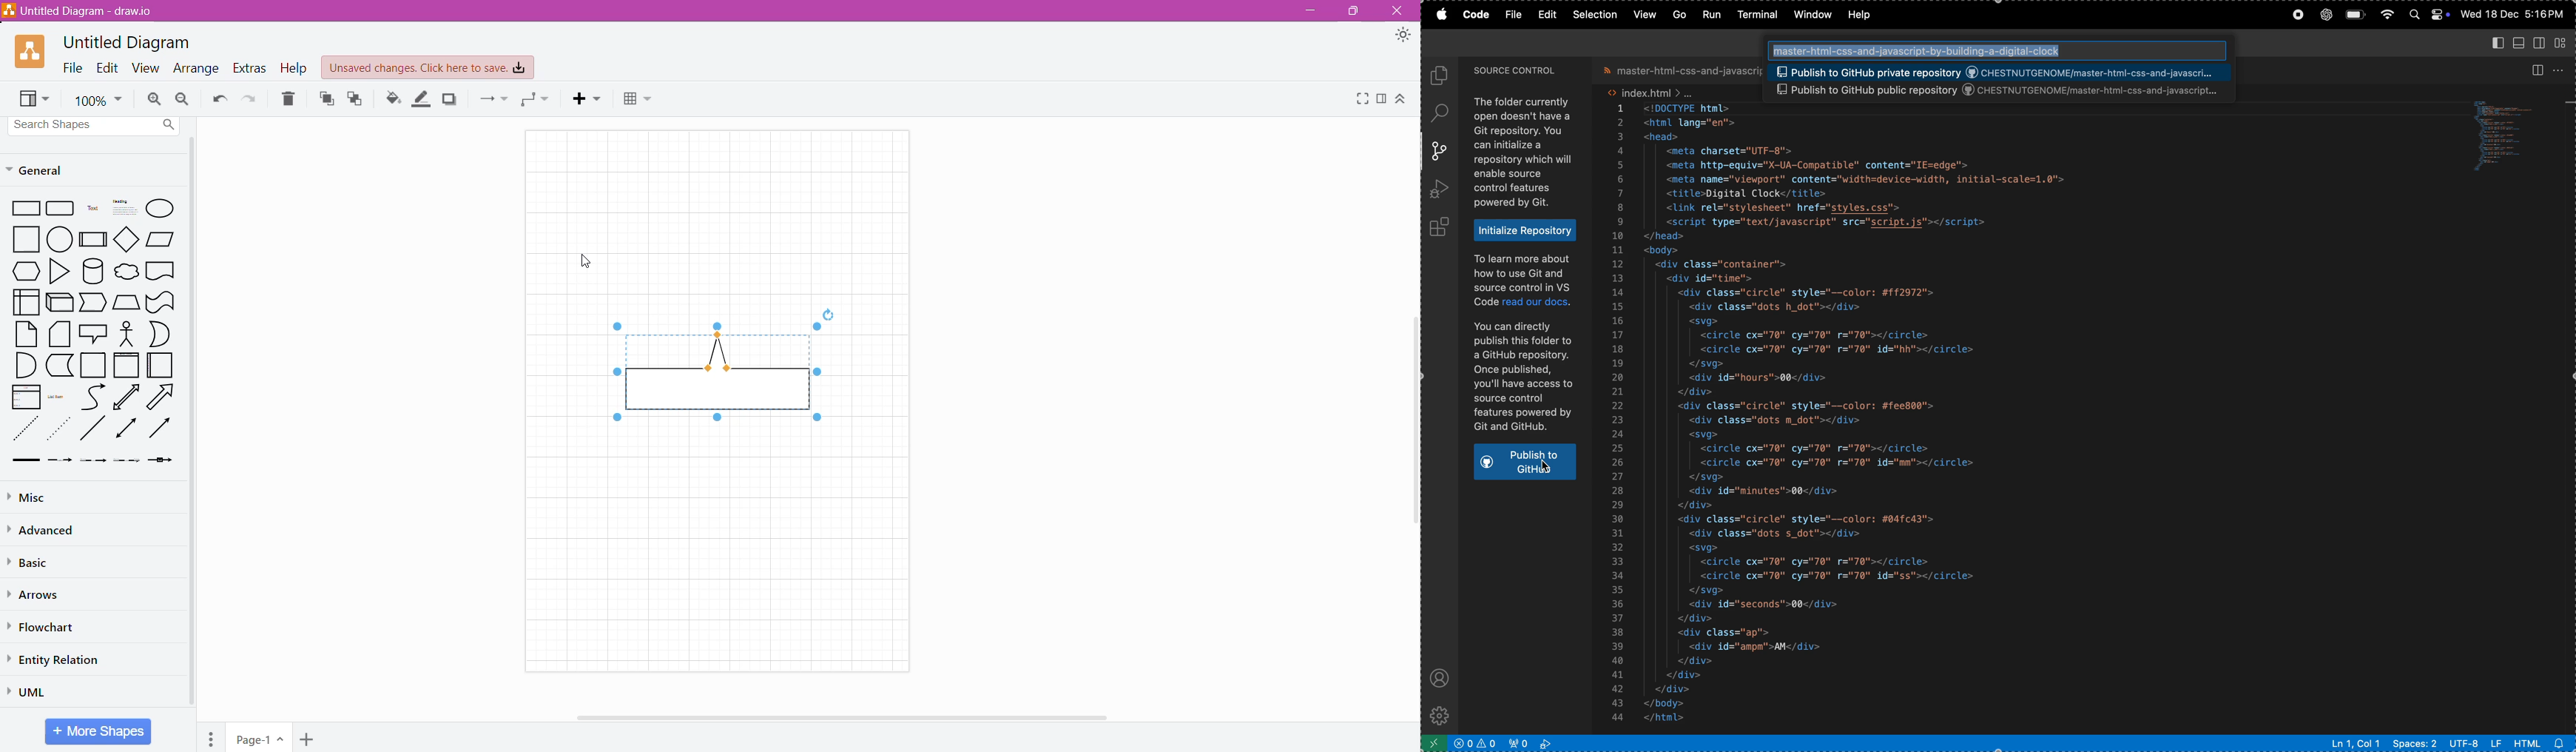  Describe the element at coordinates (1815, 292) in the screenshot. I see `<div class="circle" style="--color: #ff2972">` at that location.